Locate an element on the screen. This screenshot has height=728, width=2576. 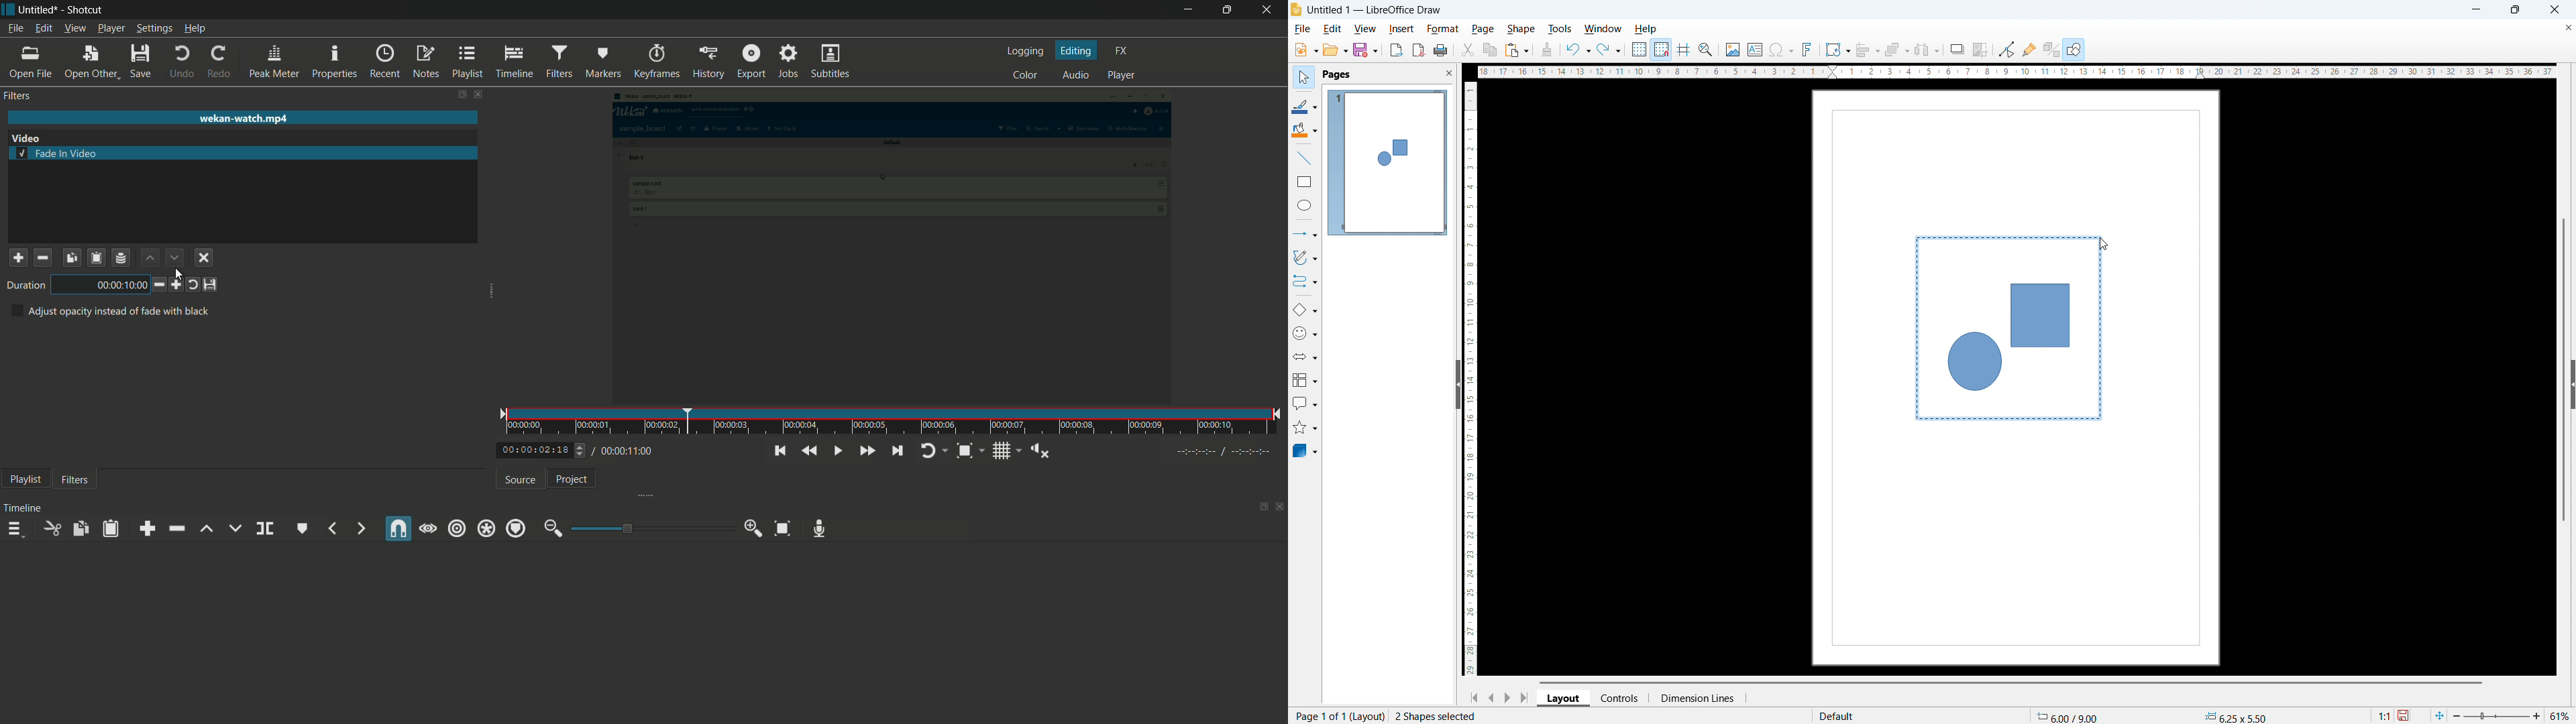
fit to page is located at coordinates (2439, 715).